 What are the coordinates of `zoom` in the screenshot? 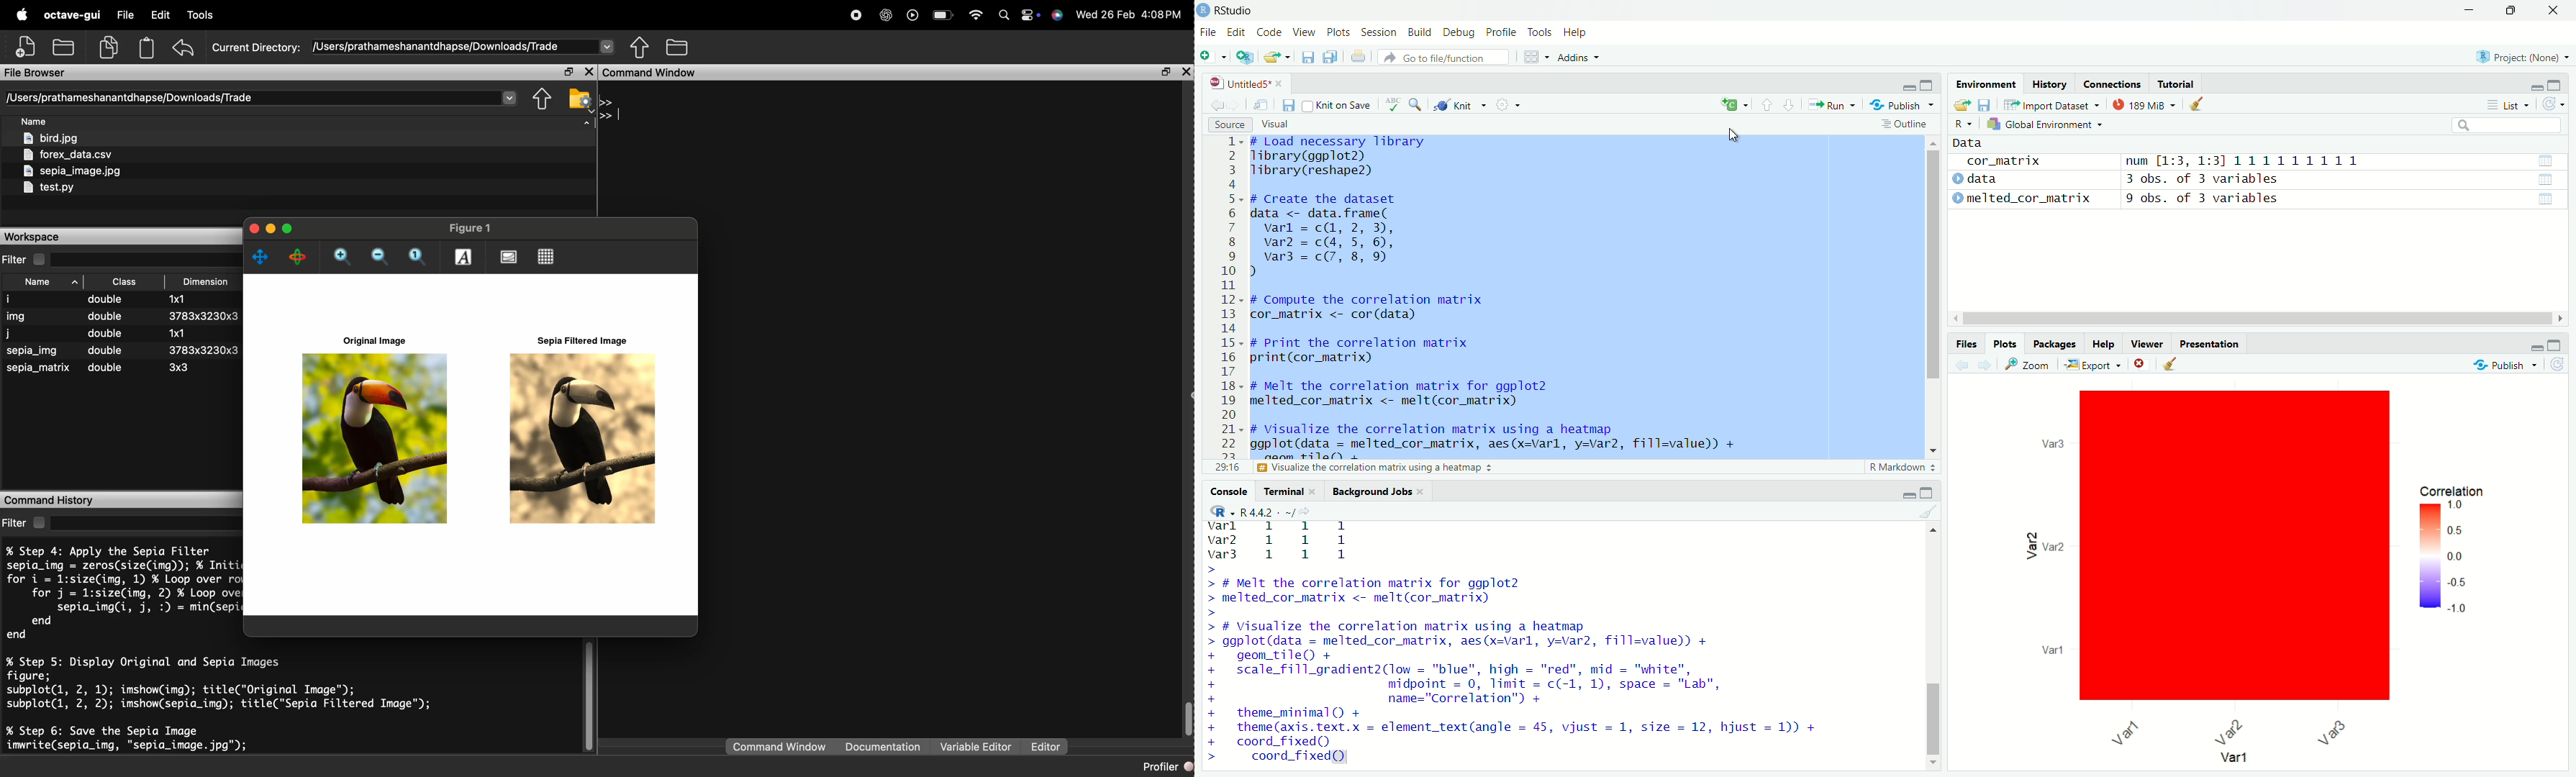 It's located at (2031, 365).